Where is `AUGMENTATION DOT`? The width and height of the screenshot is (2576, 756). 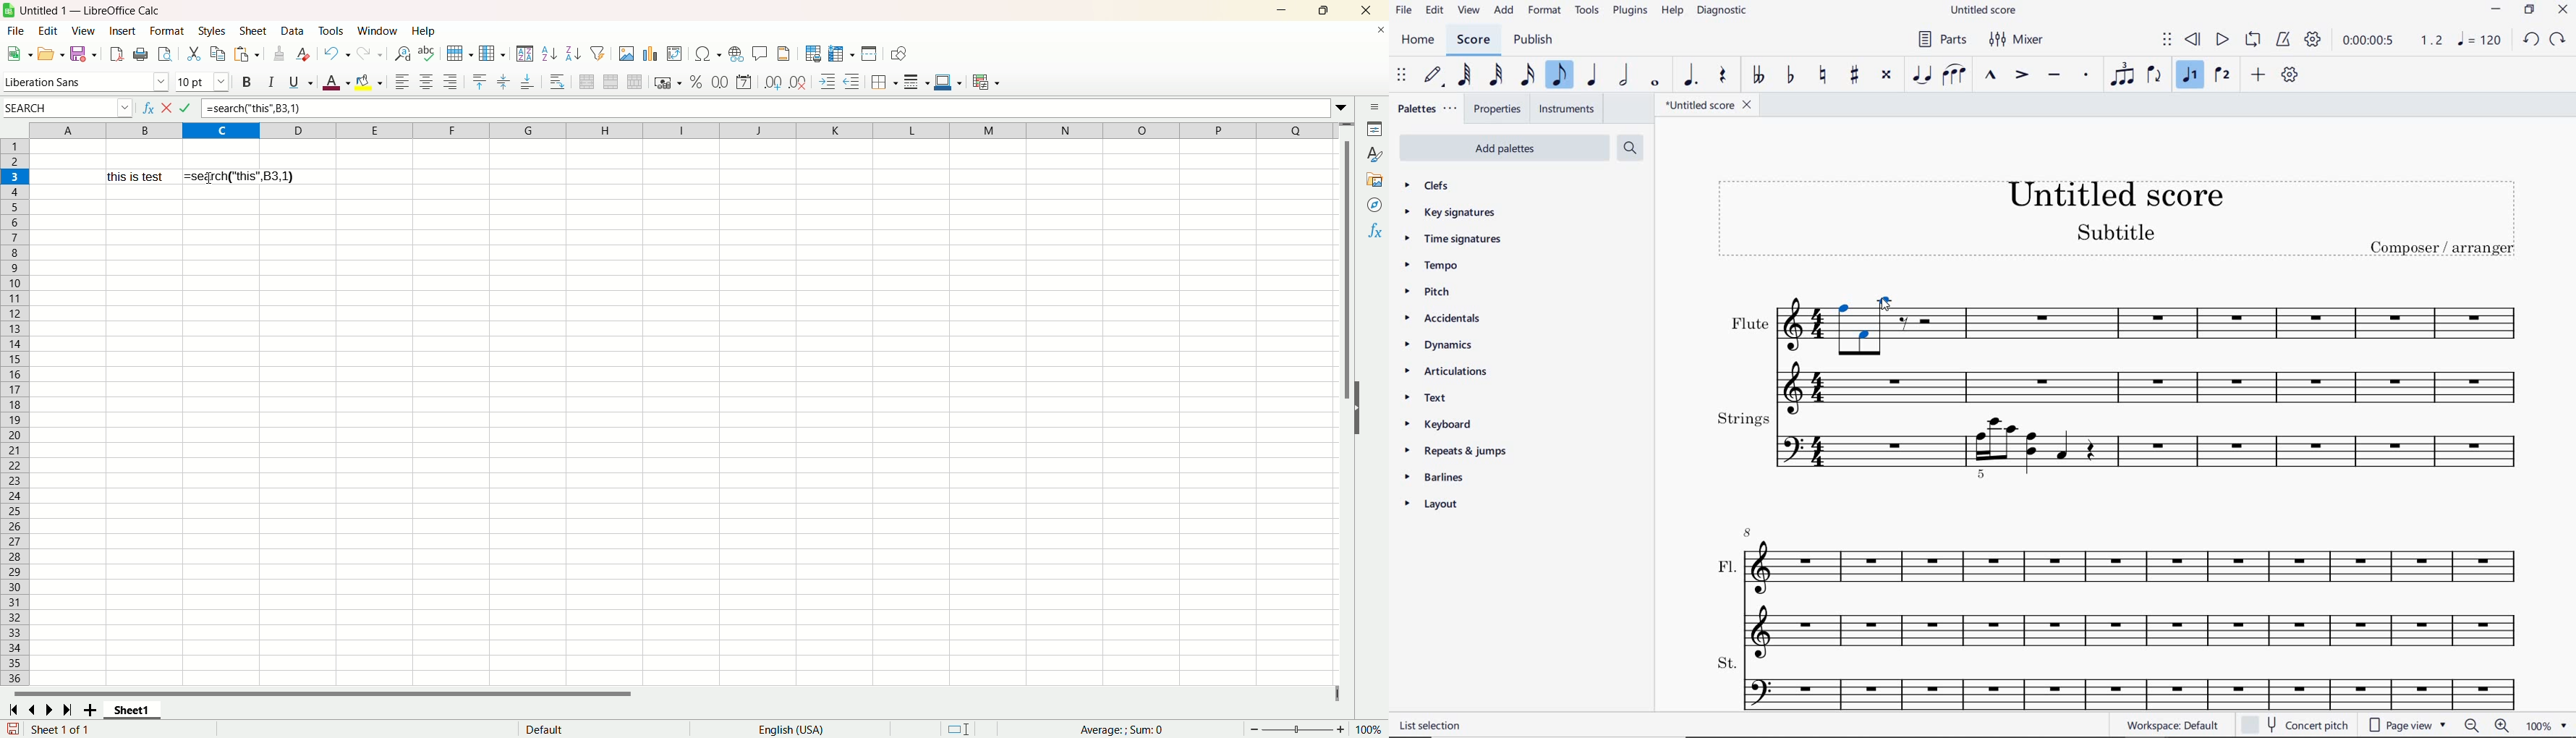
AUGMENTATION DOT is located at coordinates (1691, 76).